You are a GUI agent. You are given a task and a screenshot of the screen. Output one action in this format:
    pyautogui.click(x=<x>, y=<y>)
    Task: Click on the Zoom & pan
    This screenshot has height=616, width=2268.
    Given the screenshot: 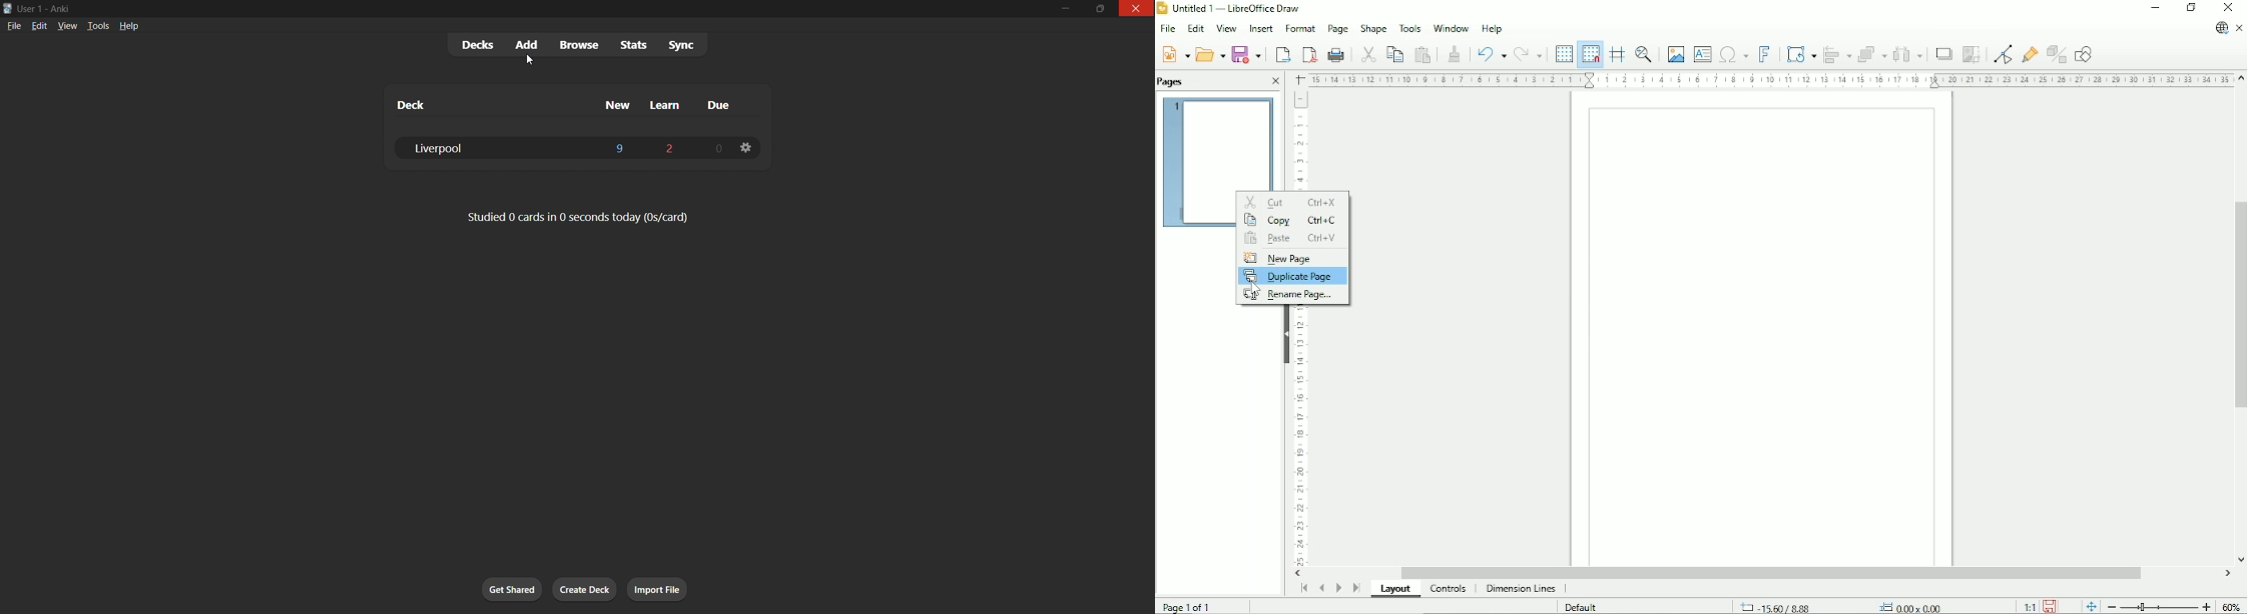 What is the action you would take?
    pyautogui.click(x=1645, y=54)
    